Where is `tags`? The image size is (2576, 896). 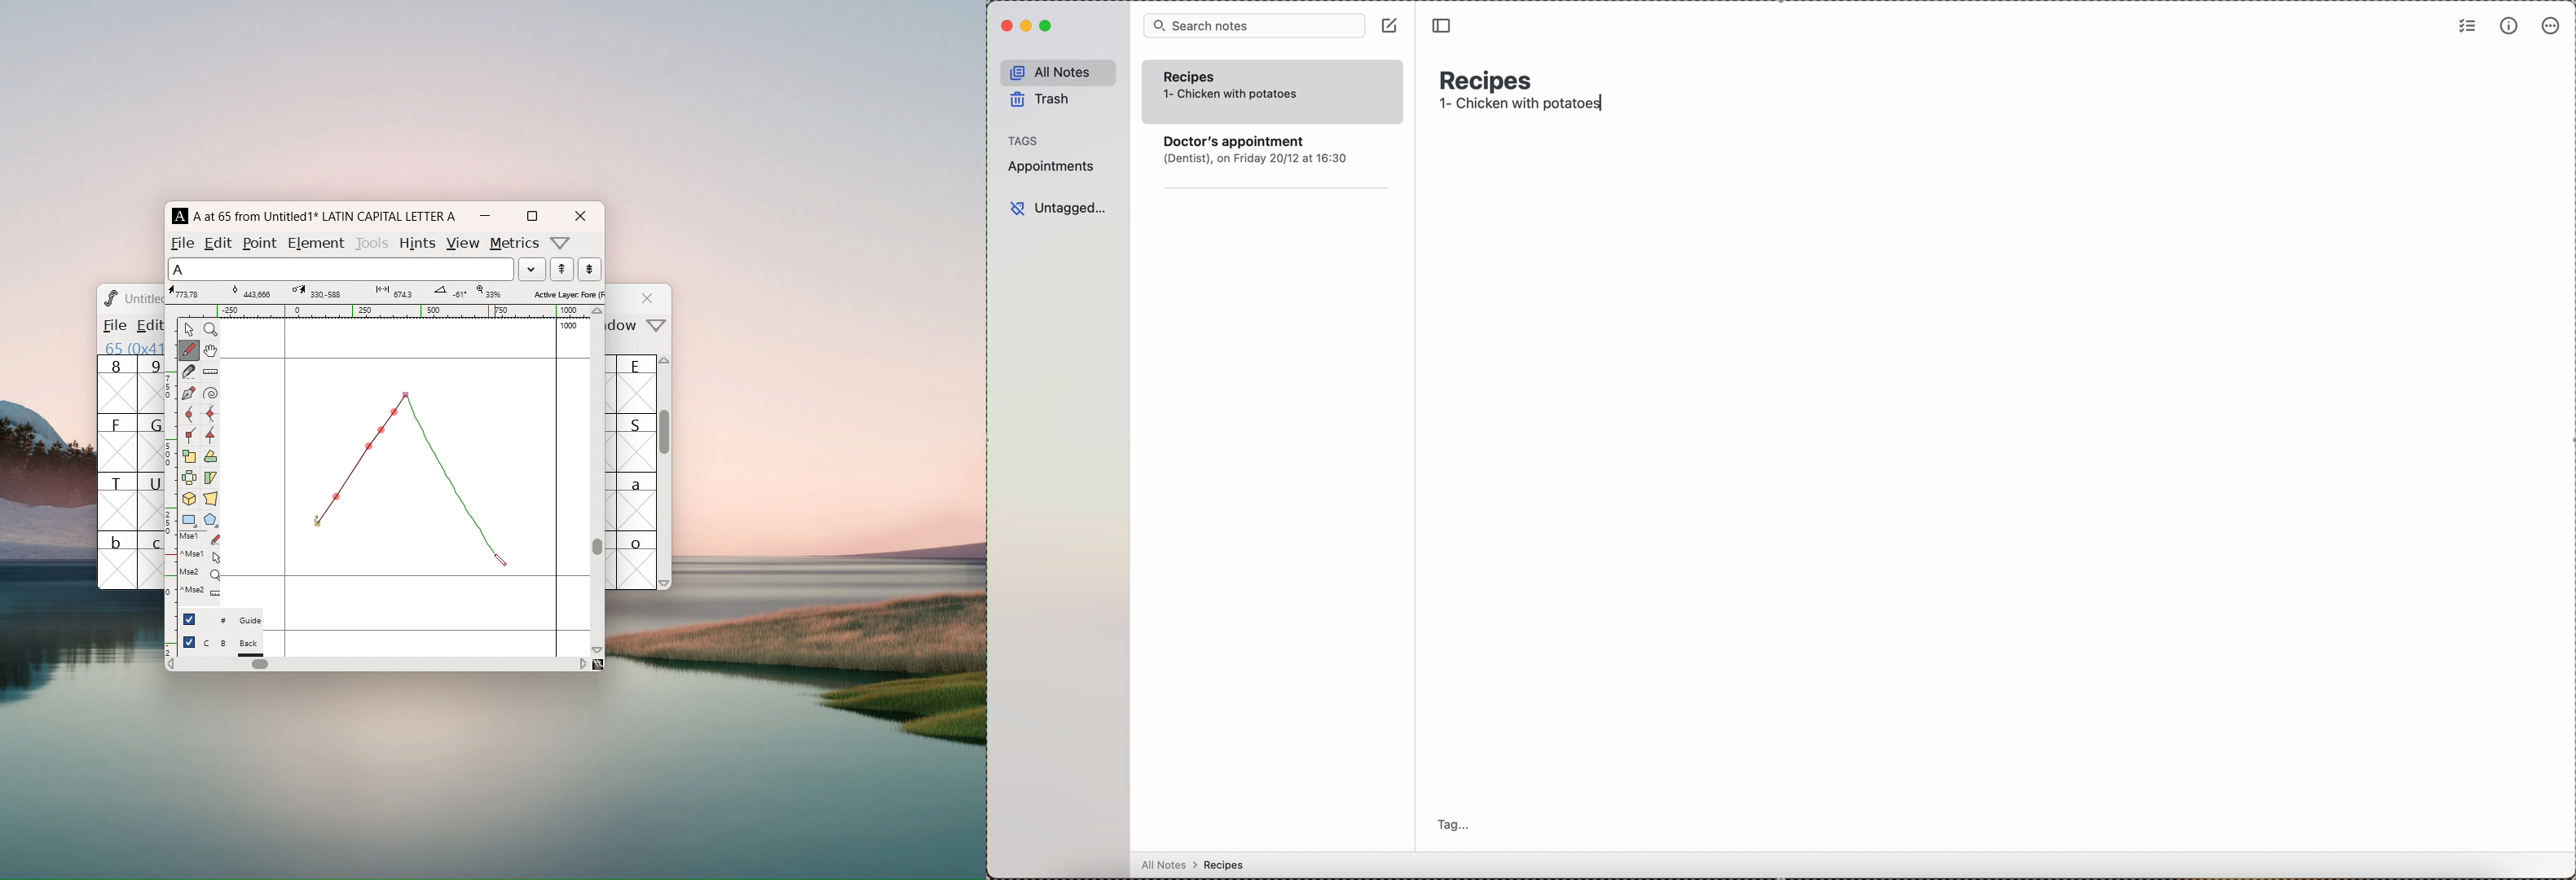 tags is located at coordinates (1023, 139).